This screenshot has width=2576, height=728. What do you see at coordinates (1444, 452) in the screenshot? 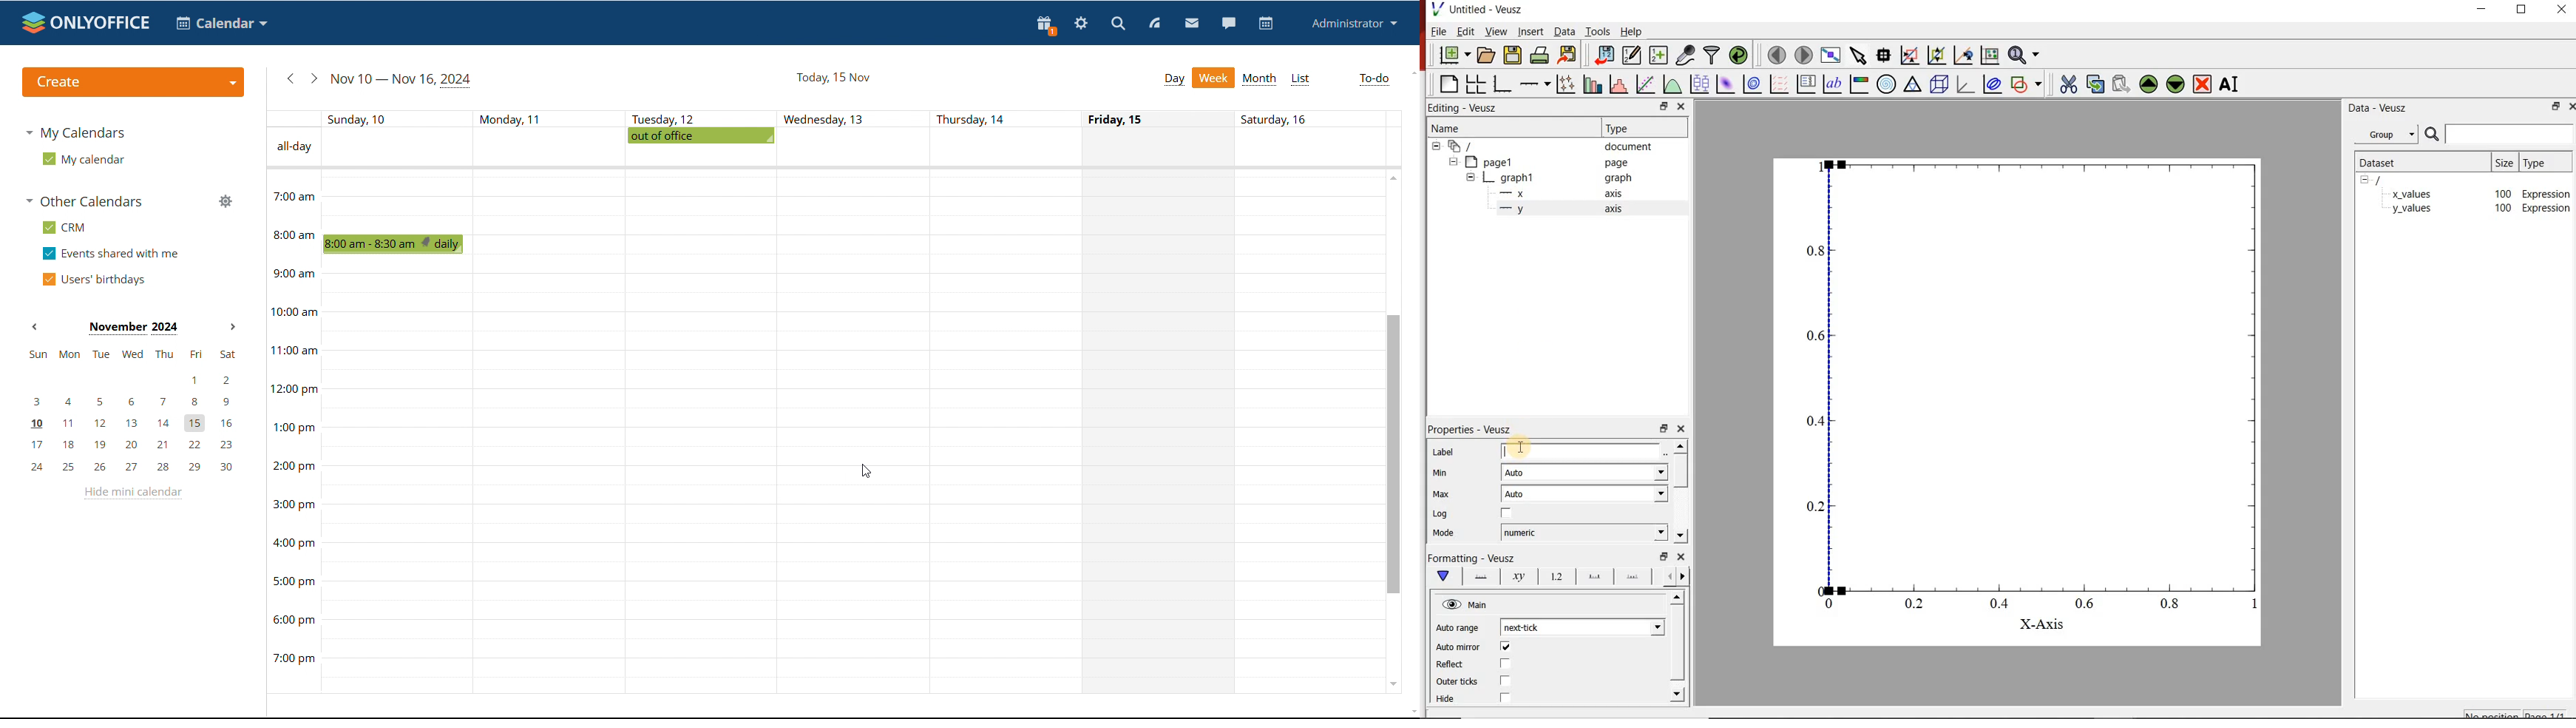
I see `Label` at bounding box center [1444, 452].